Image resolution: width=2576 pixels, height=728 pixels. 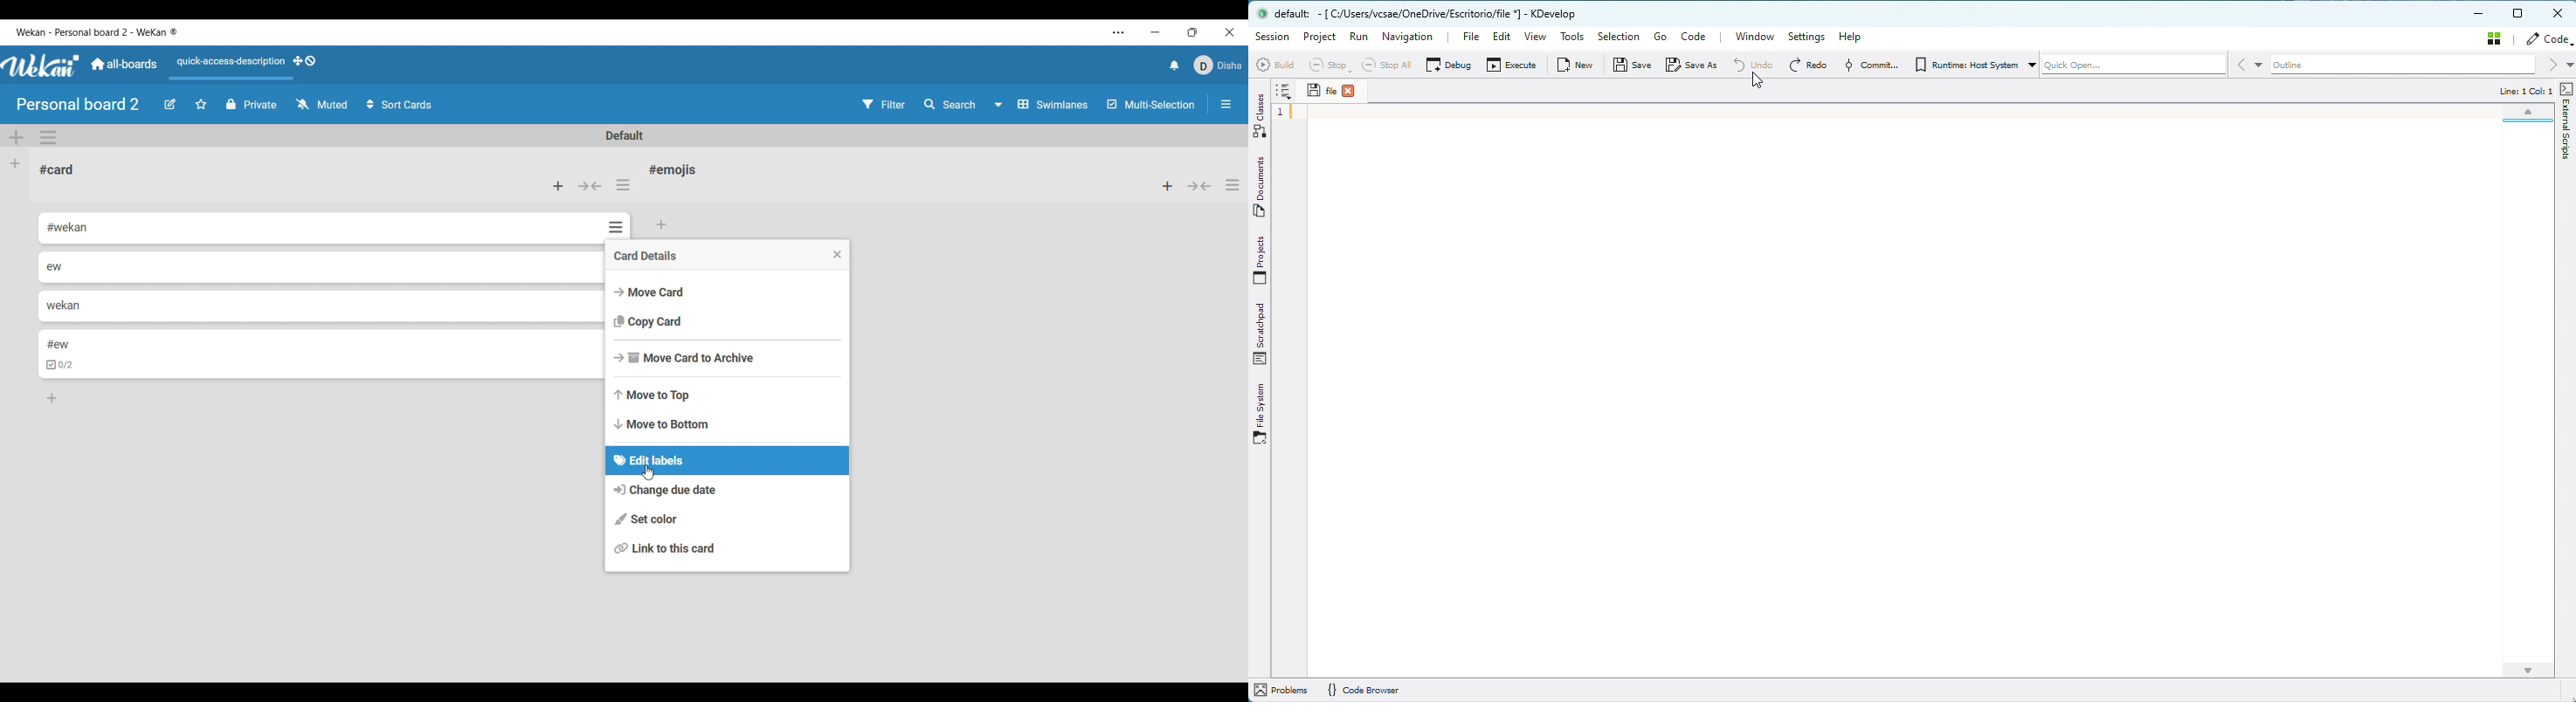 I want to click on Click to star board, so click(x=201, y=105).